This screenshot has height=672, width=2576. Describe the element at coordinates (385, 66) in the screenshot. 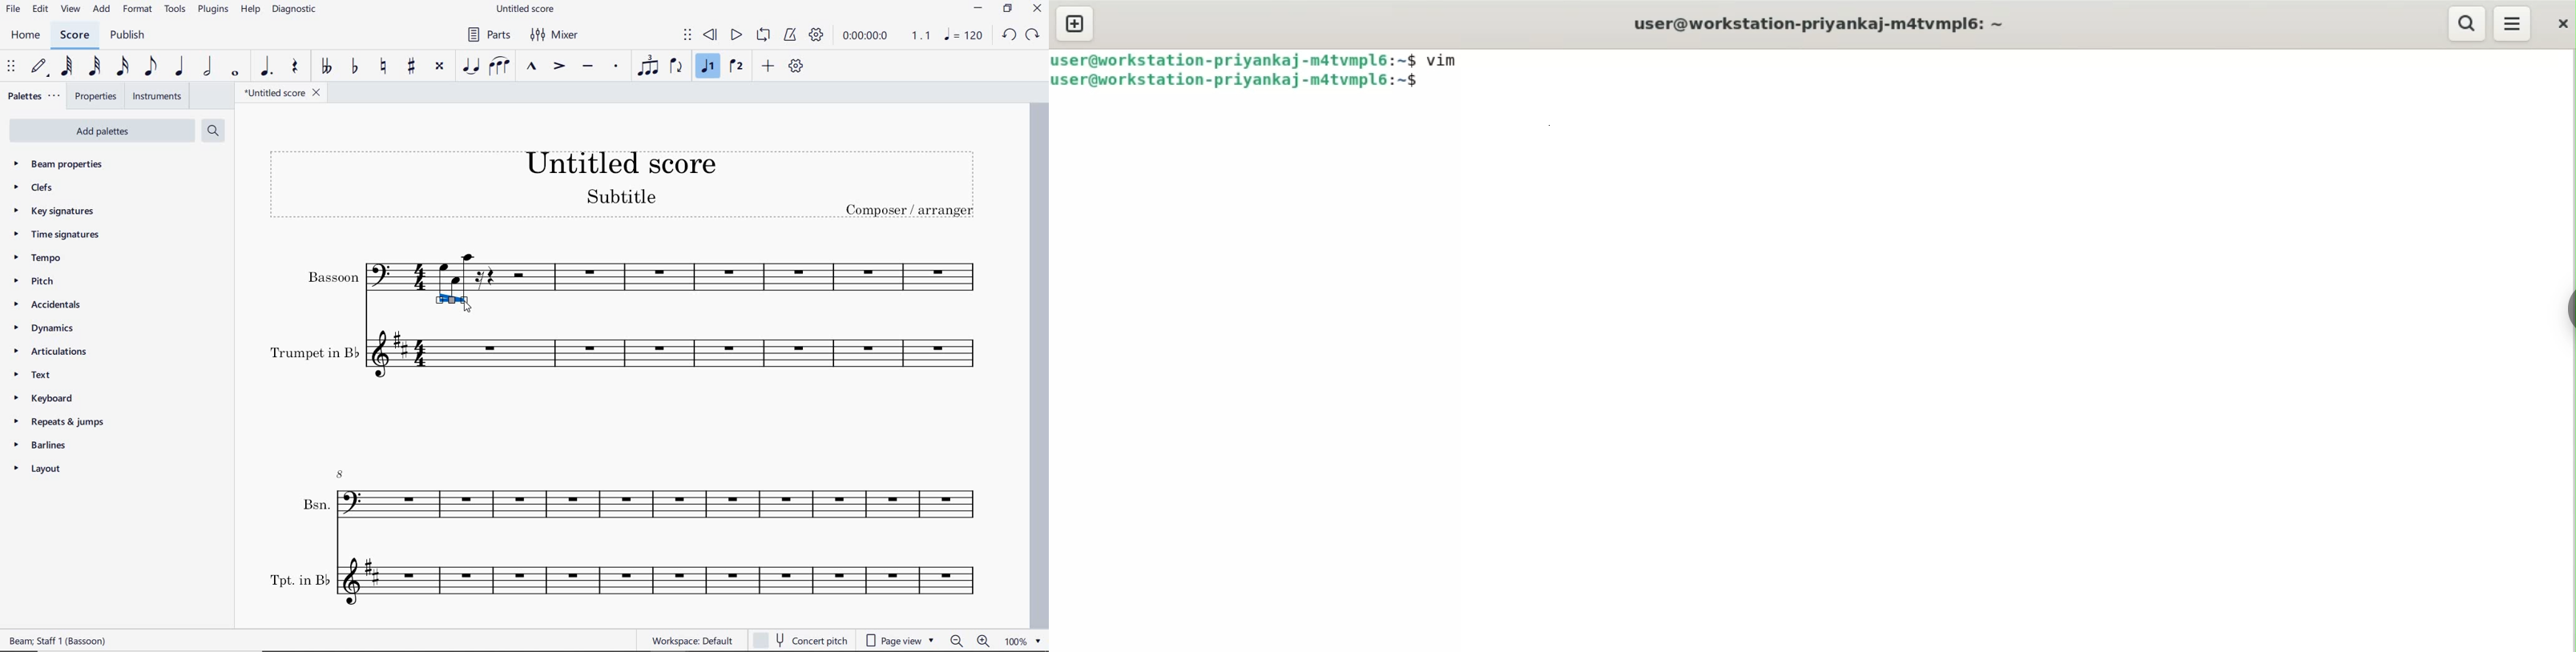

I see `toggle natural` at that location.